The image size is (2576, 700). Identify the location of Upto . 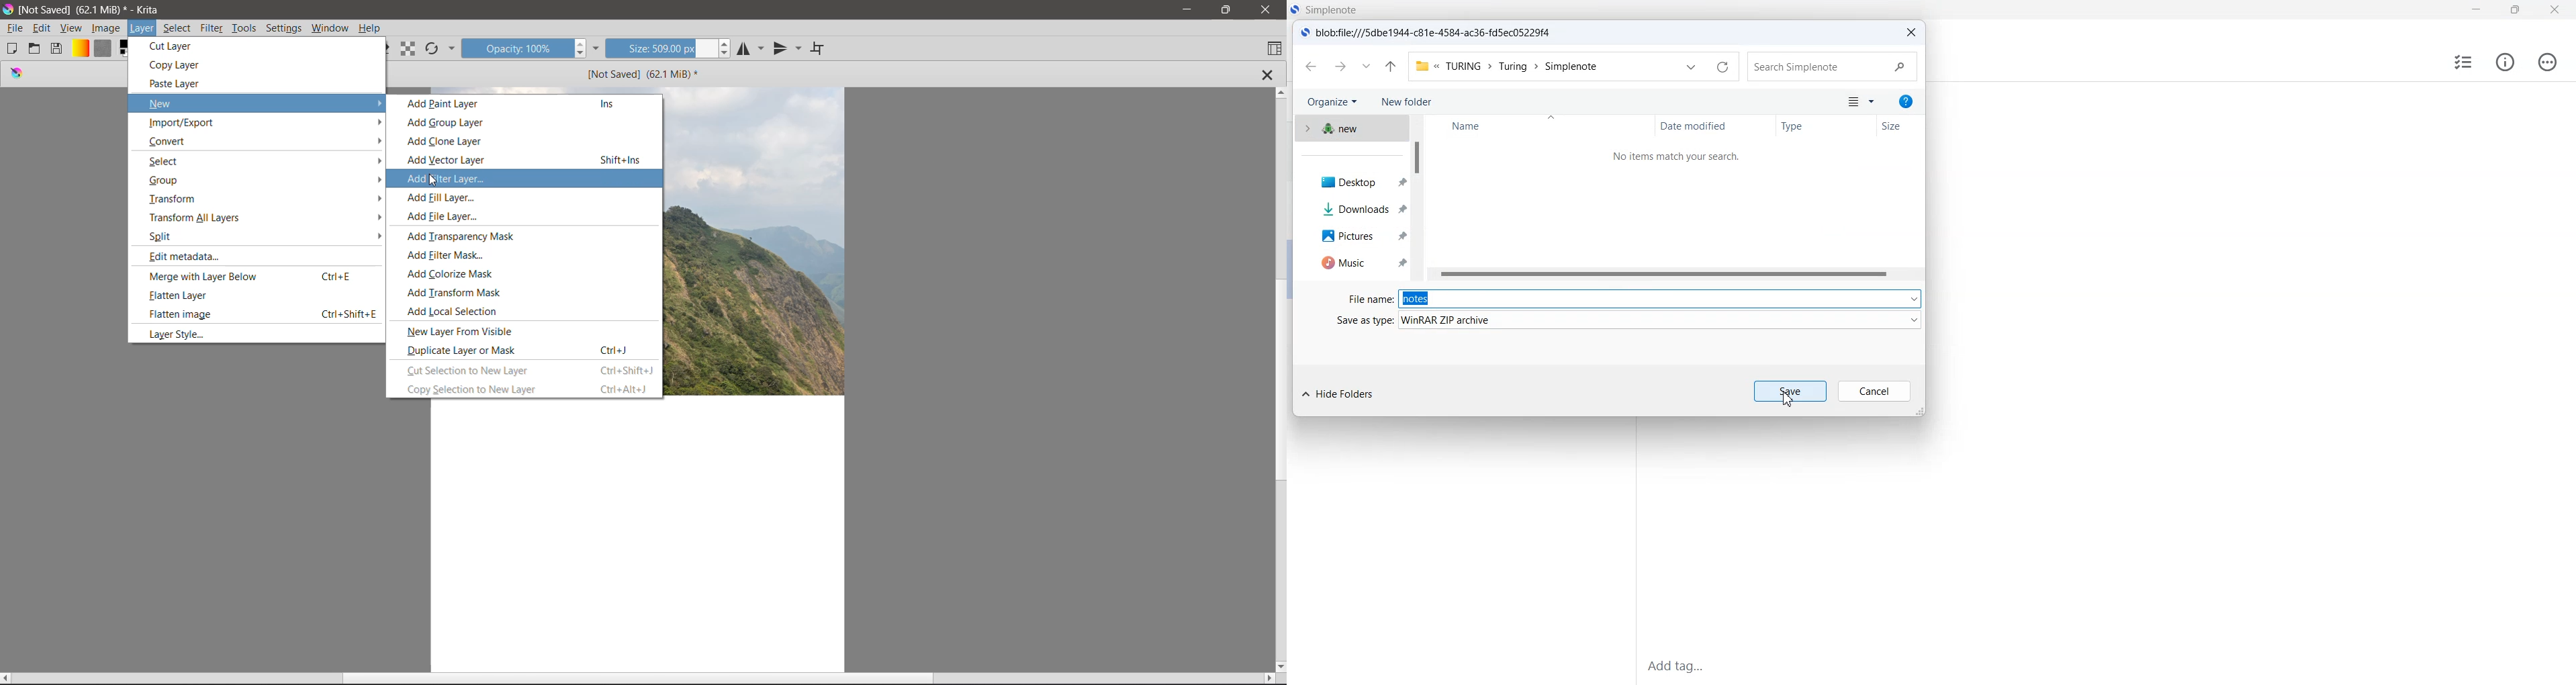
(1391, 66).